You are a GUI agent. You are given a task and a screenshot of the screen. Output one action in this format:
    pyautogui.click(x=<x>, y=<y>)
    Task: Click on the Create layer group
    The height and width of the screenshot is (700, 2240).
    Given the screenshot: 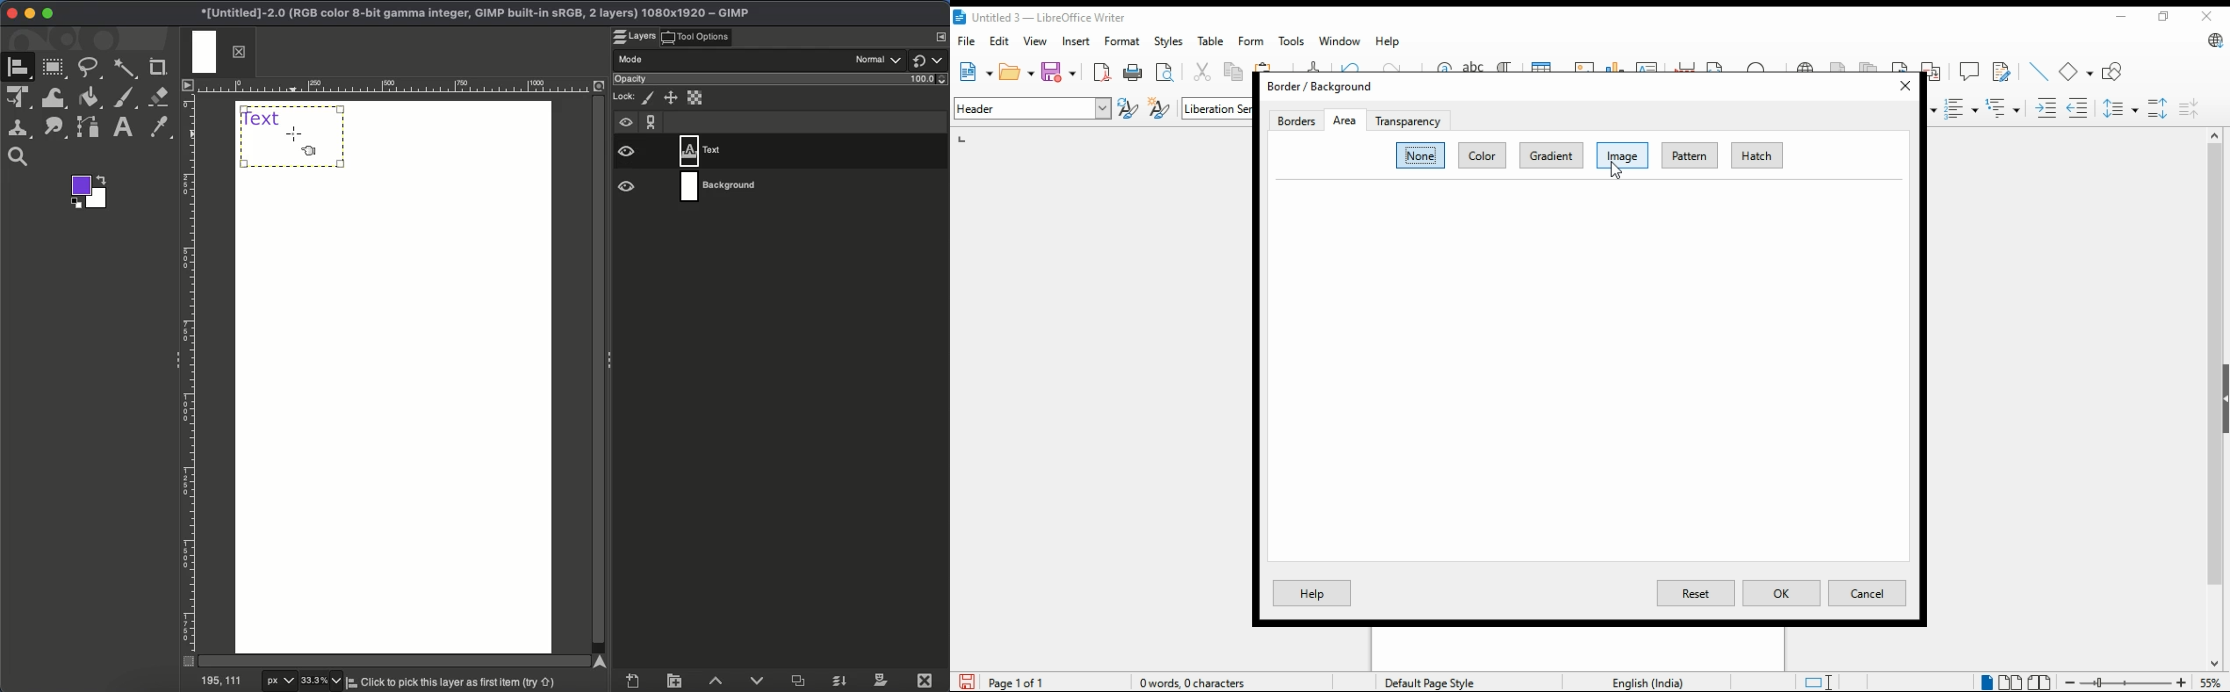 What is the action you would take?
    pyautogui.click(x=674, y=680)
    